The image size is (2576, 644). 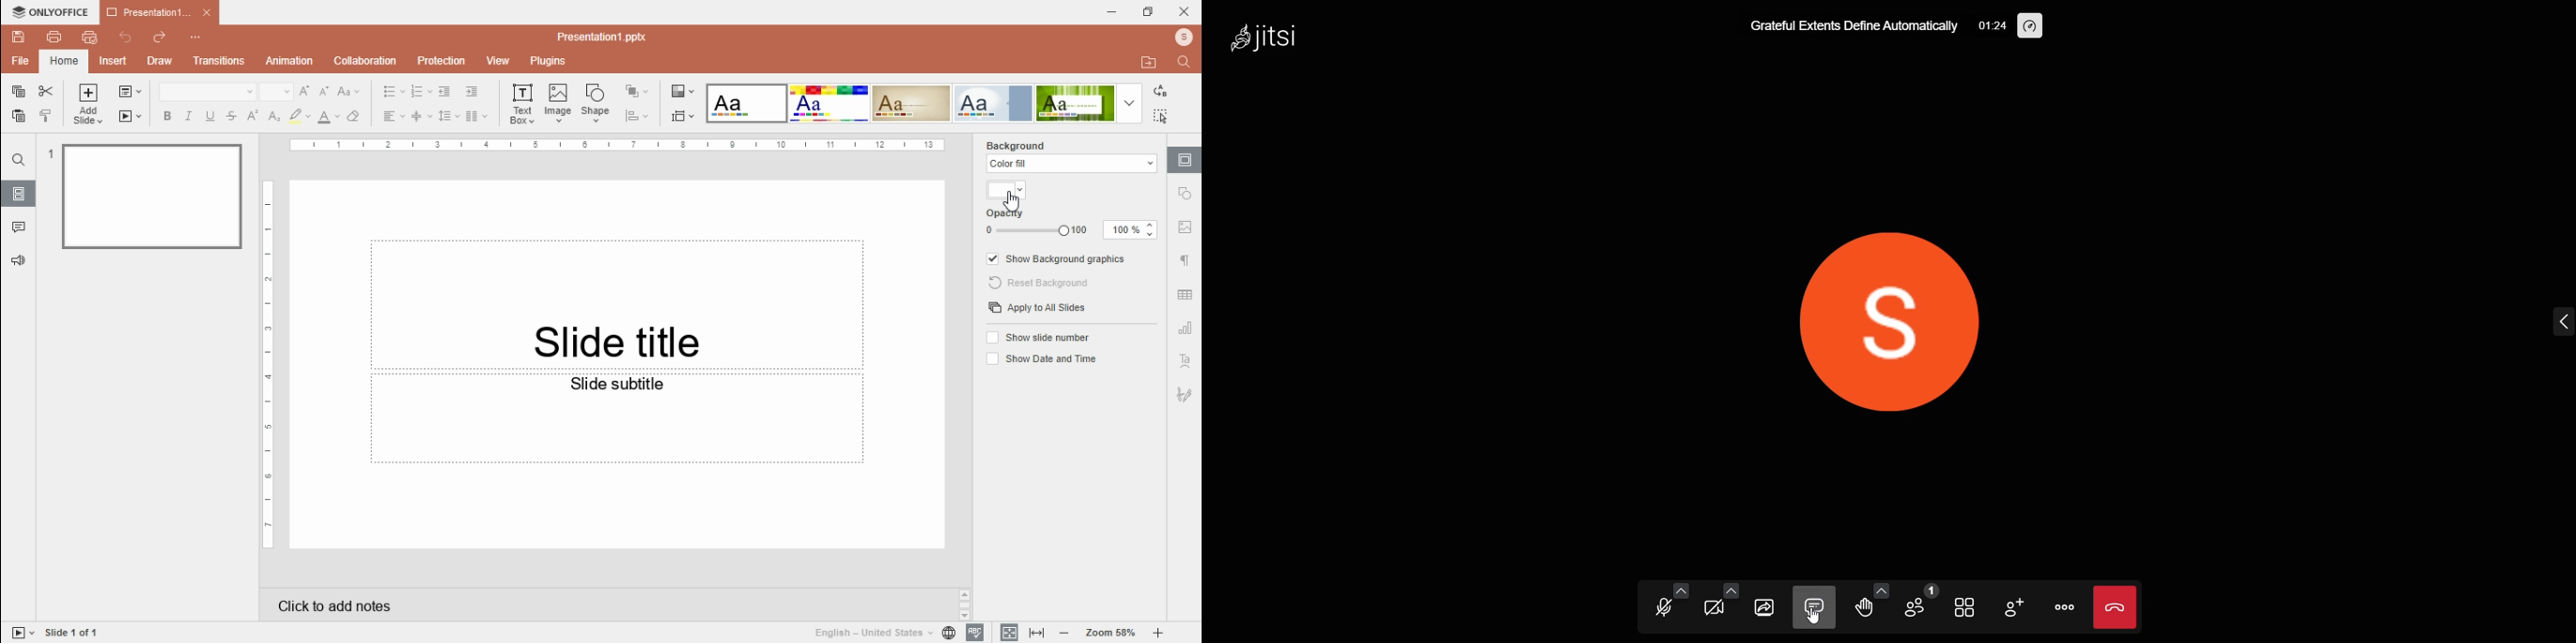 What do you see at coordinates (744, 103) in the screenshot?
I see `theme 1` at bounding box center [744, 103].